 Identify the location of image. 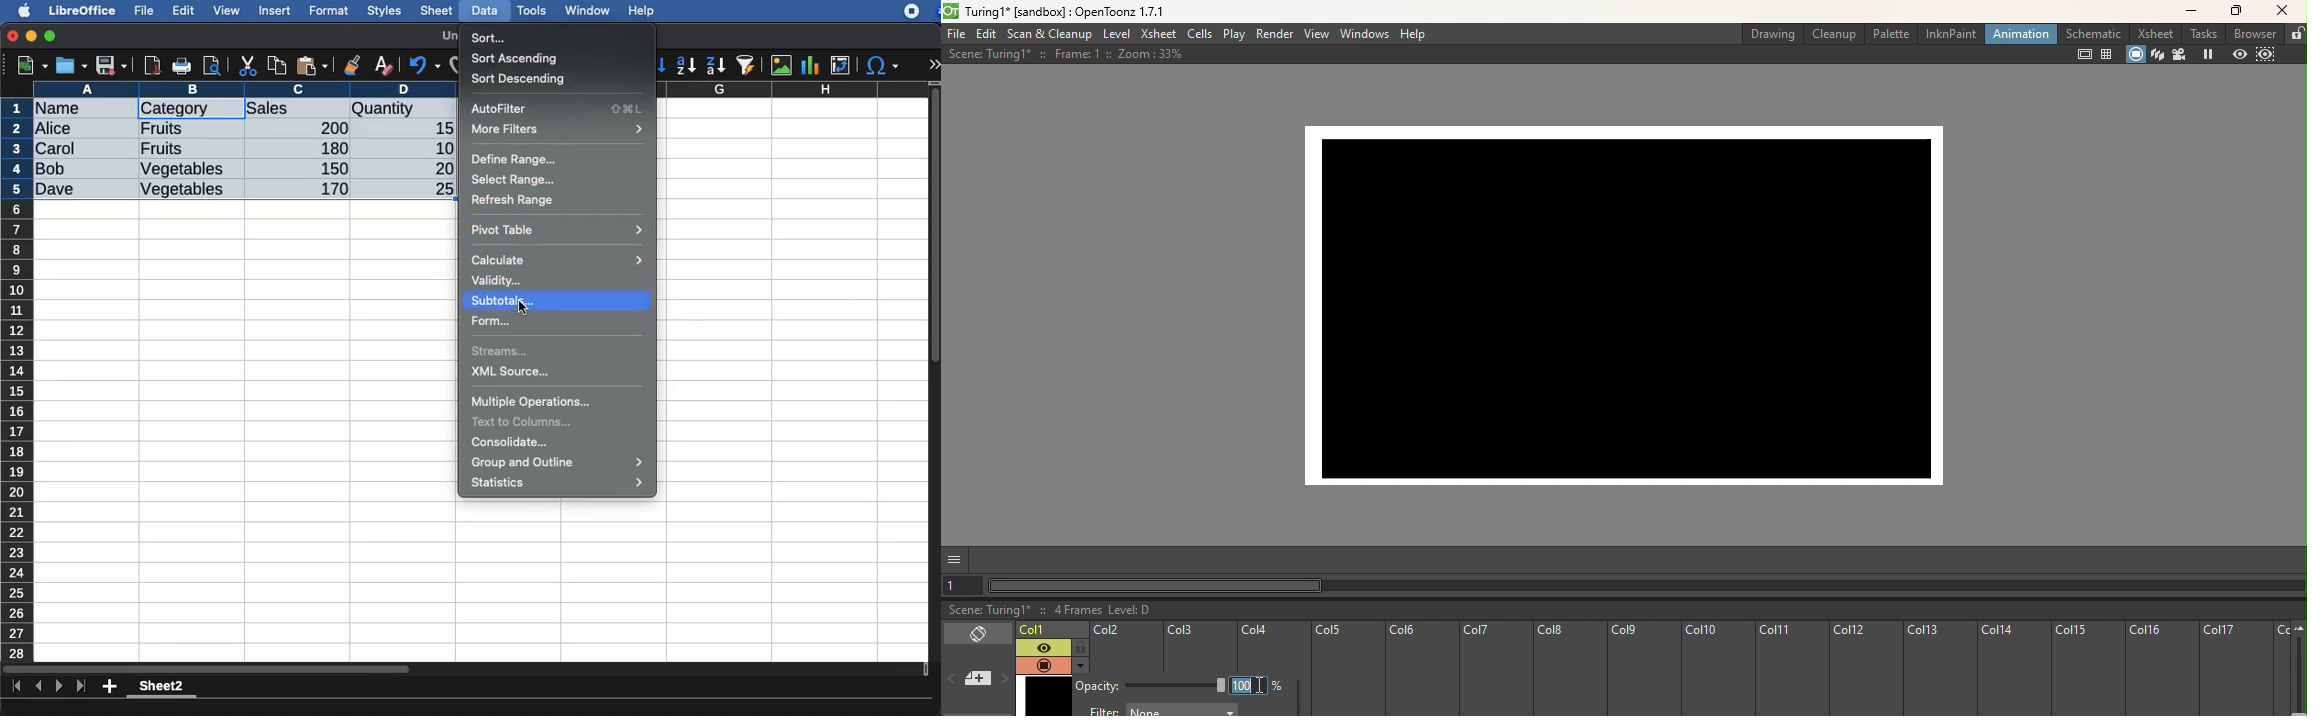
(784, 65).